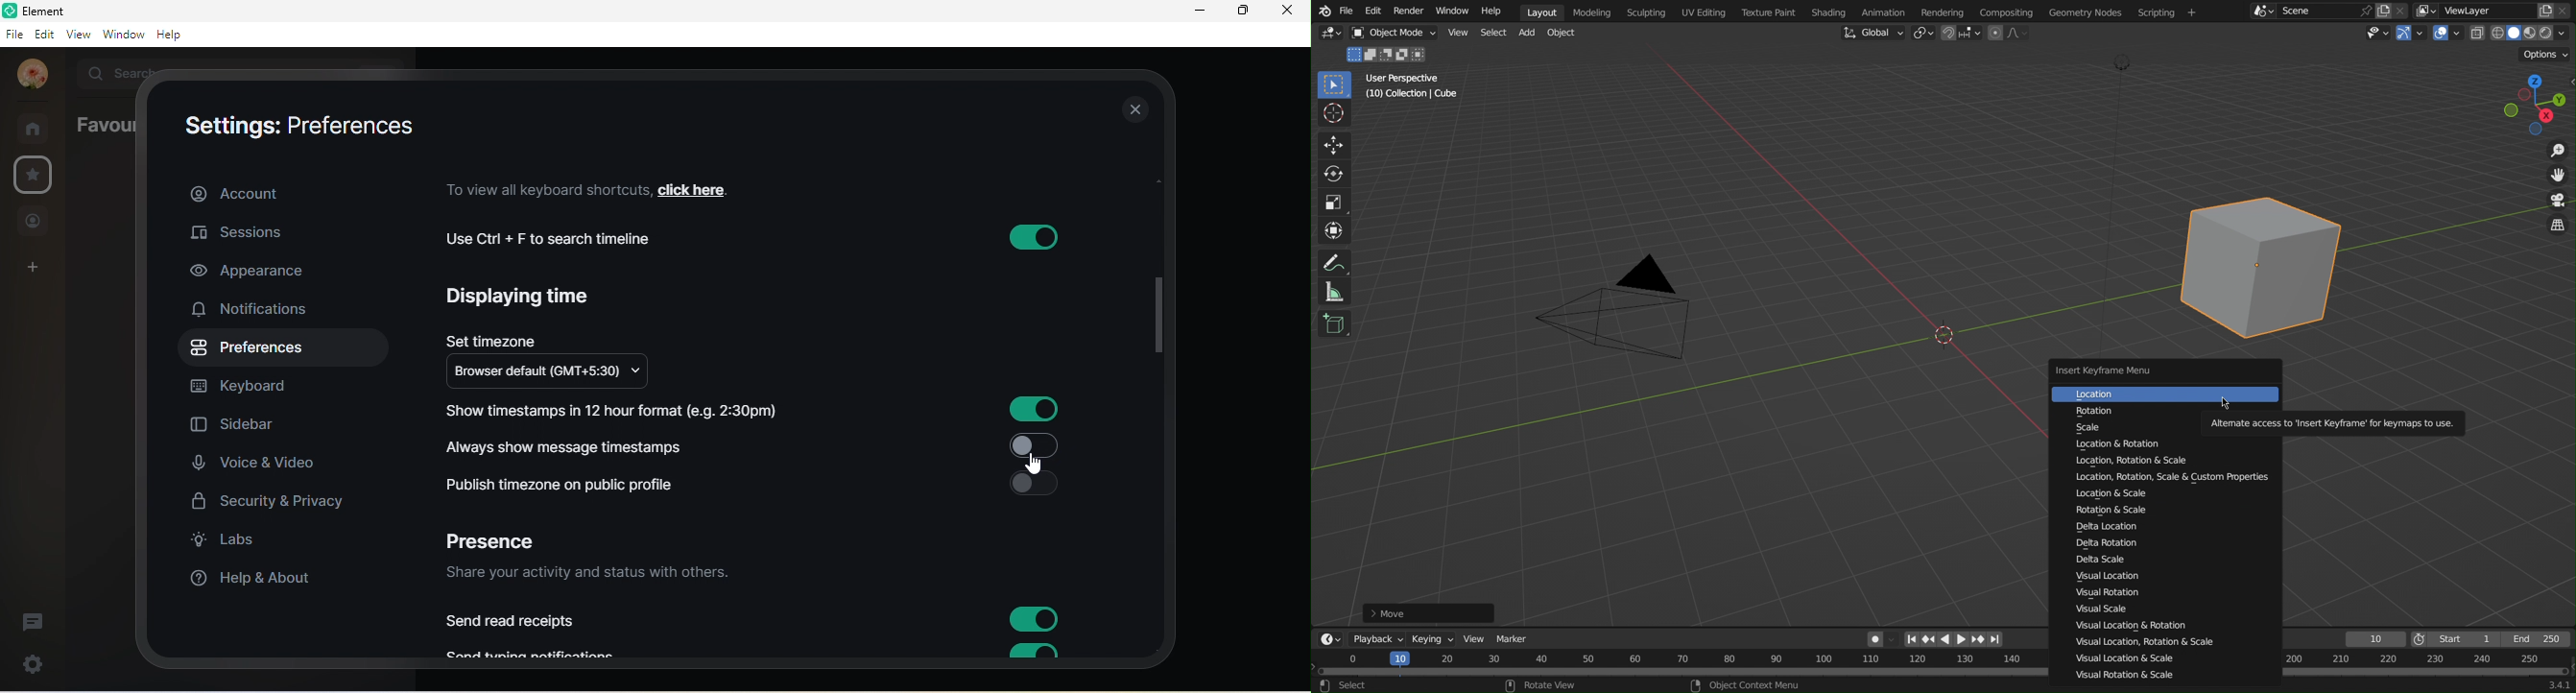  Describe the element at coordinates (13, 34) in the screenshot. I see `file` at that location.